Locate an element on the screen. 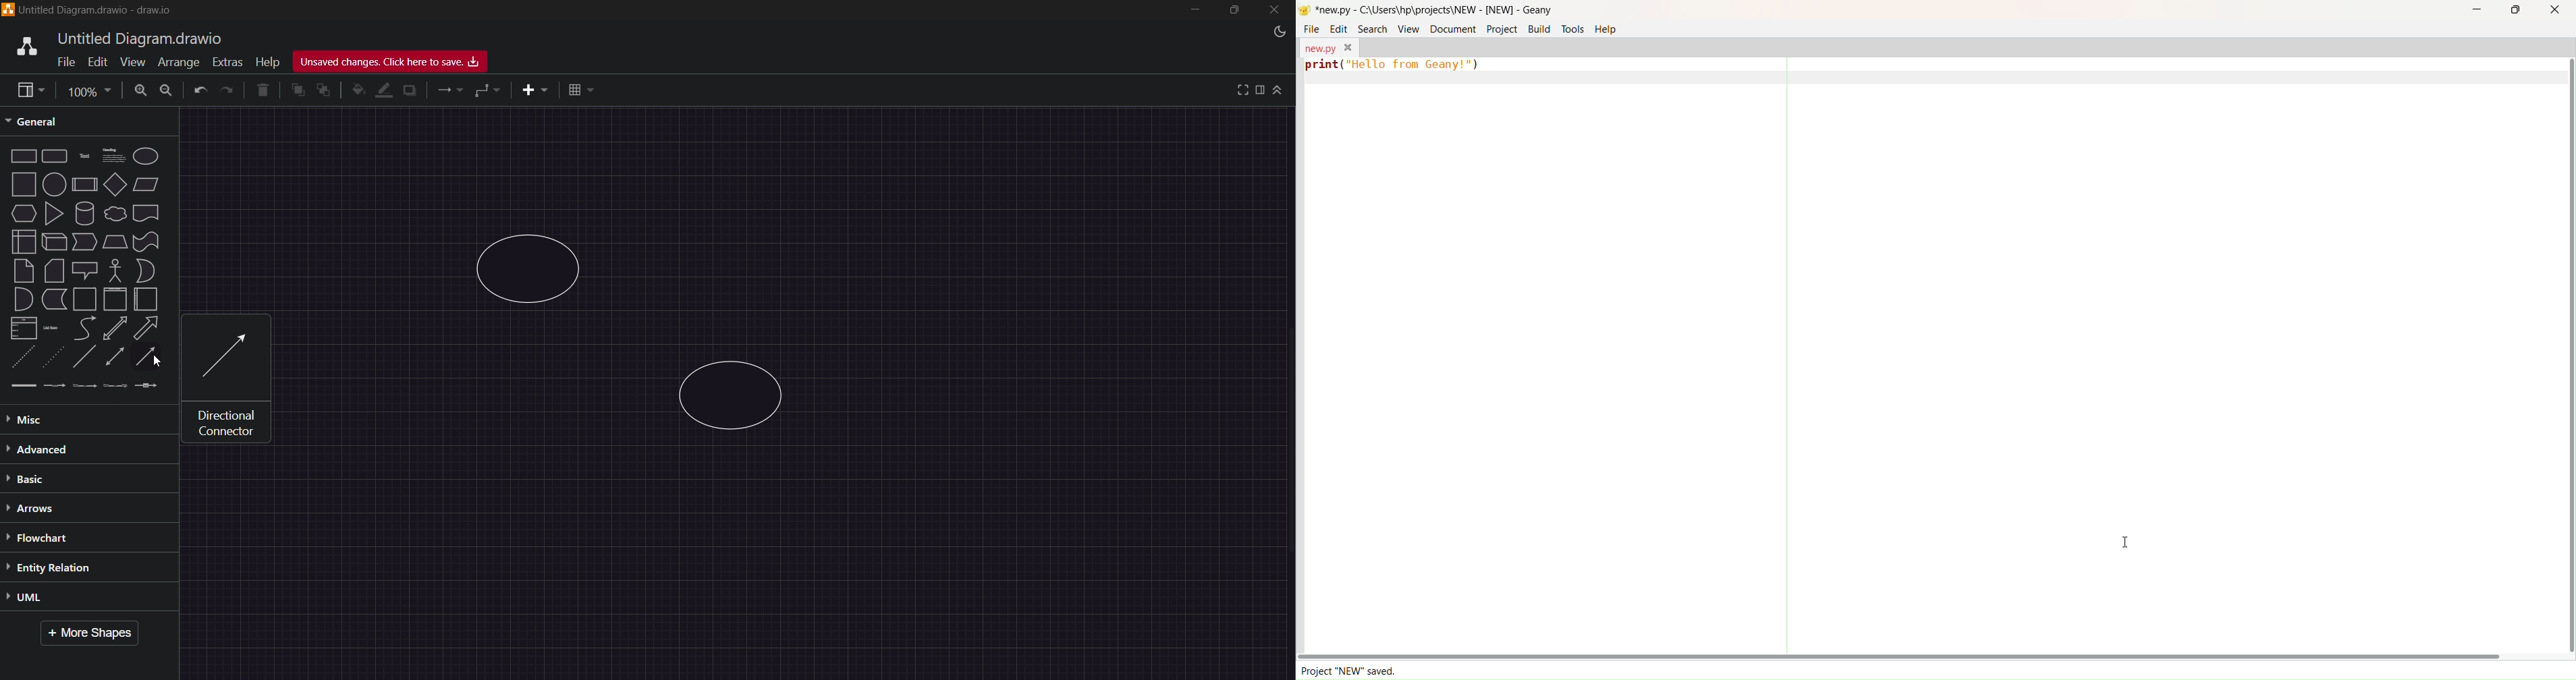  Circle 2 is located at coordinates (738, 395).